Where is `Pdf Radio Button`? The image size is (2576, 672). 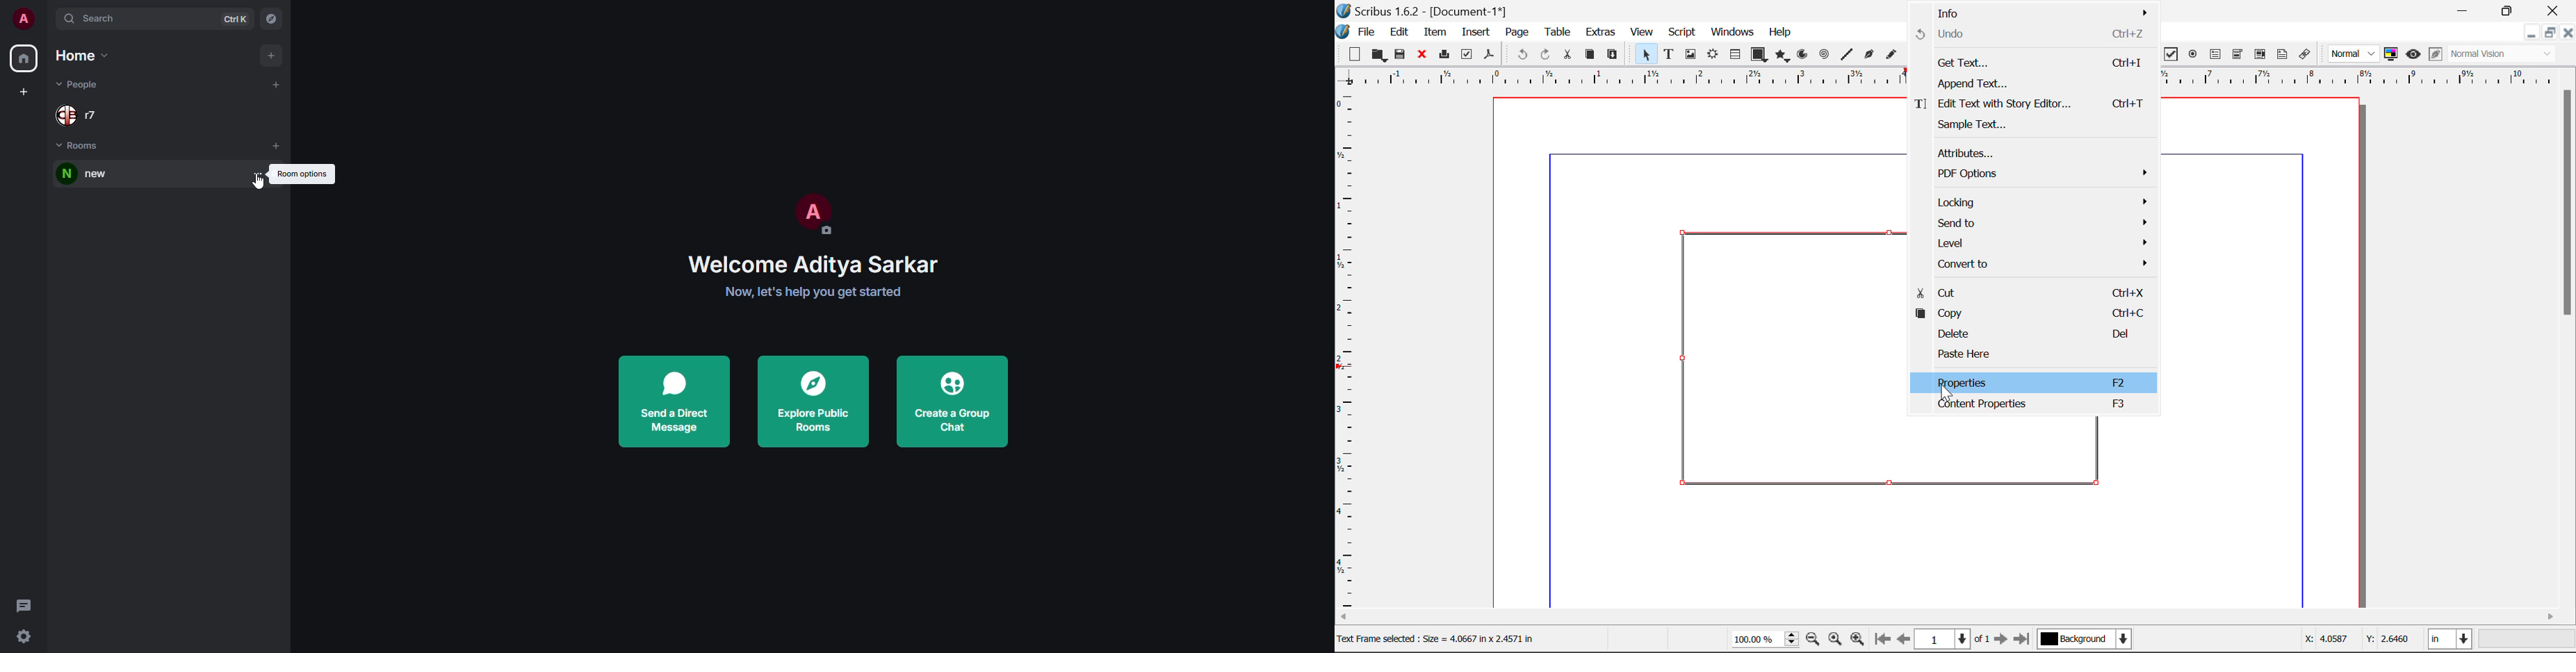
Pdf Radio Button is located at coordinates (2193, 55).